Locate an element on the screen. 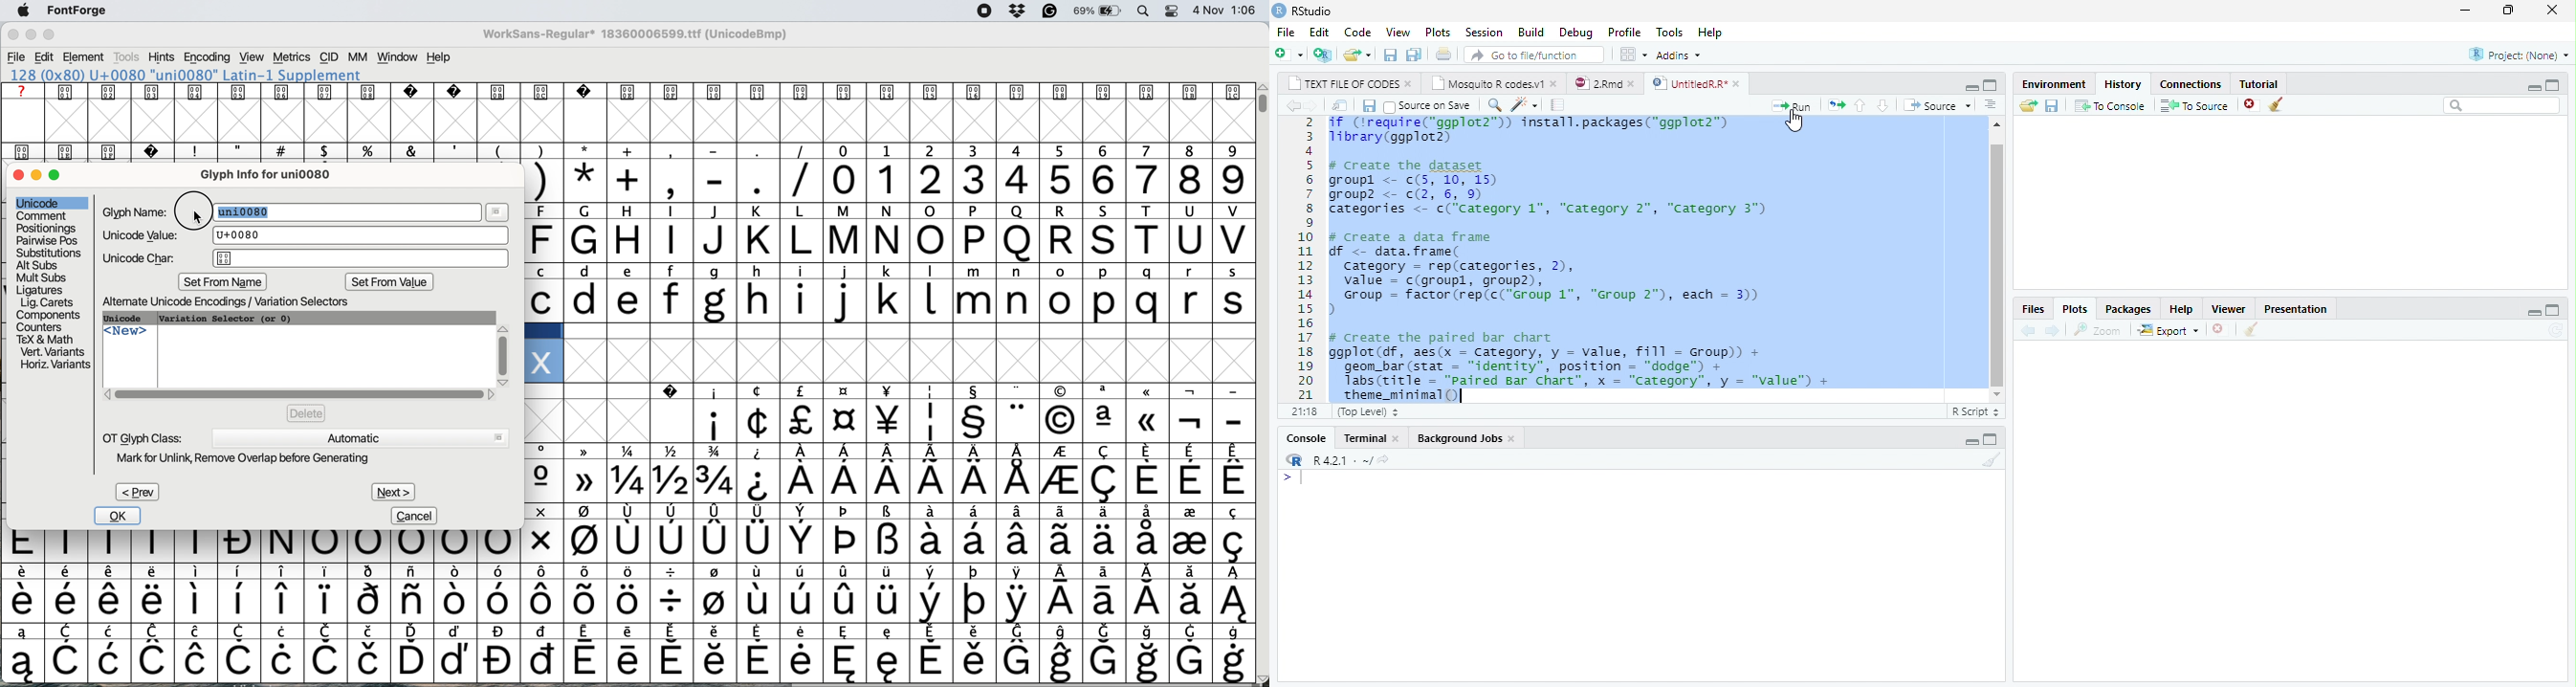 Image resolution: width=2576 pixels, height=700 pixels. cancel is located at coordinates (416, 516).